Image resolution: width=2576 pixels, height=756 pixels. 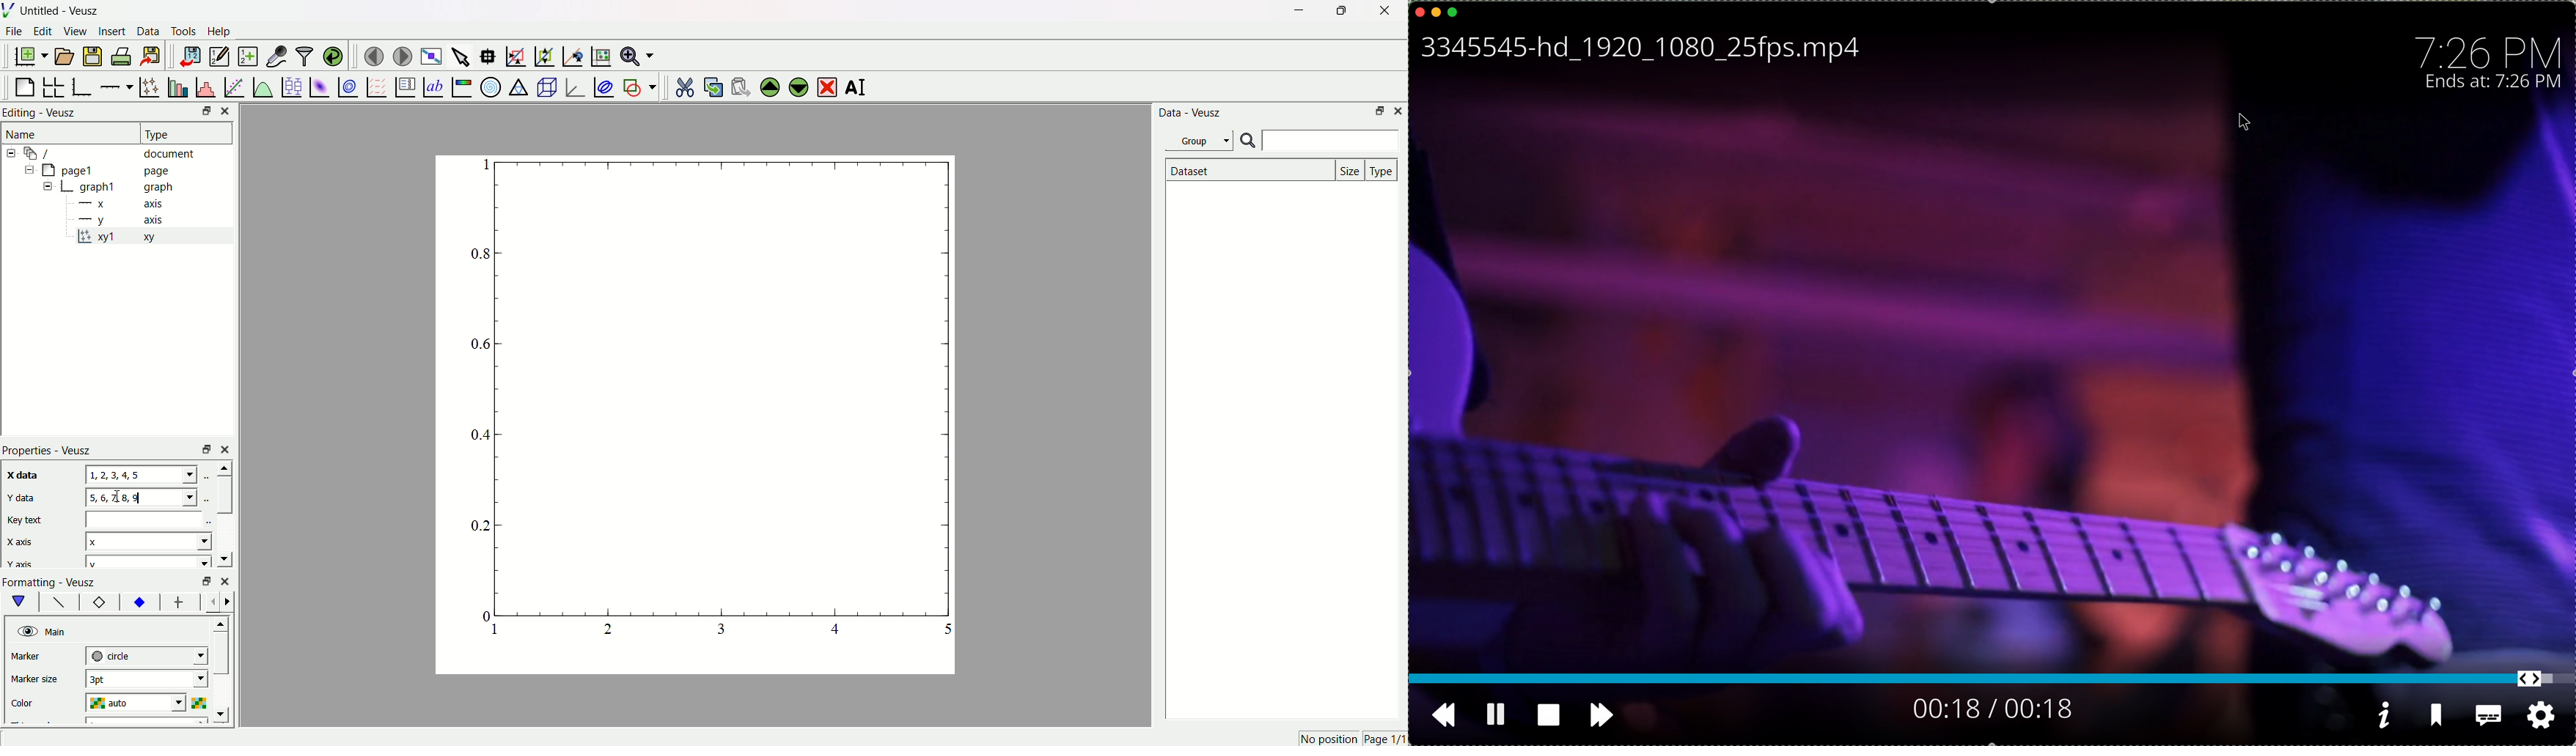 I want to click on plot a function, so click(x=262, y=86).